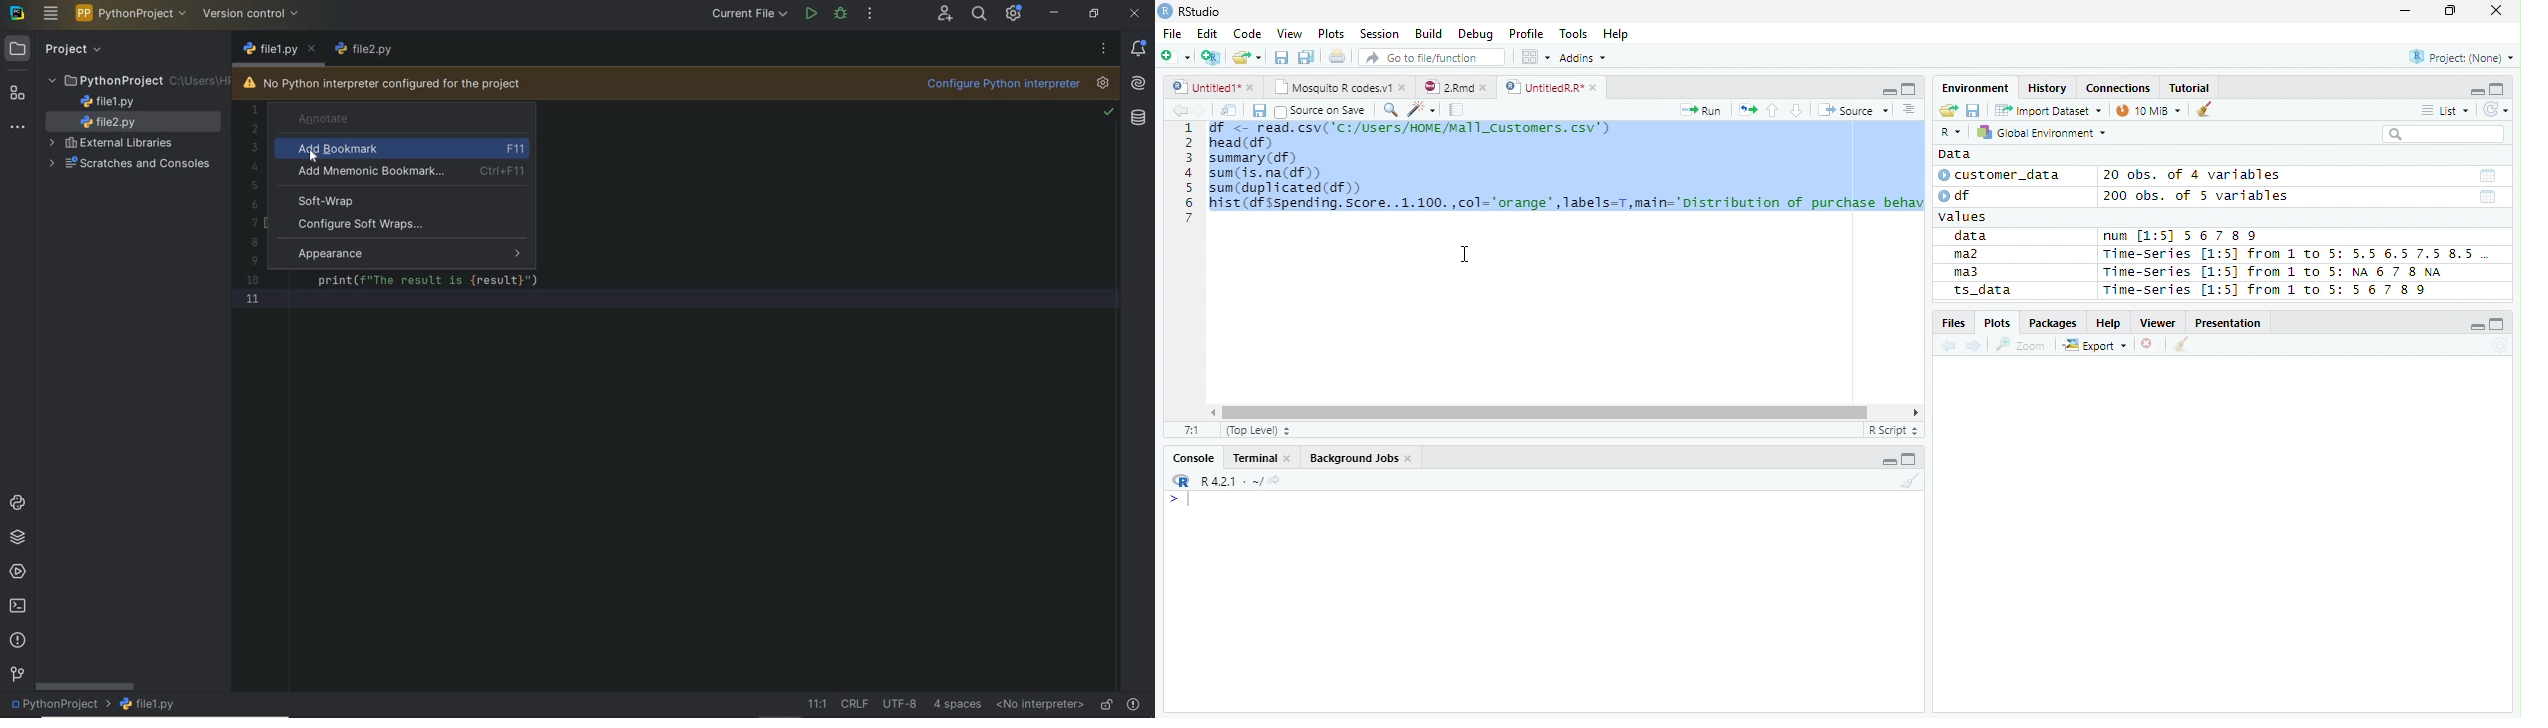 The height and width of the screenshot is (728, 2548). I want to click on Compile Report, so click(1457, 110).